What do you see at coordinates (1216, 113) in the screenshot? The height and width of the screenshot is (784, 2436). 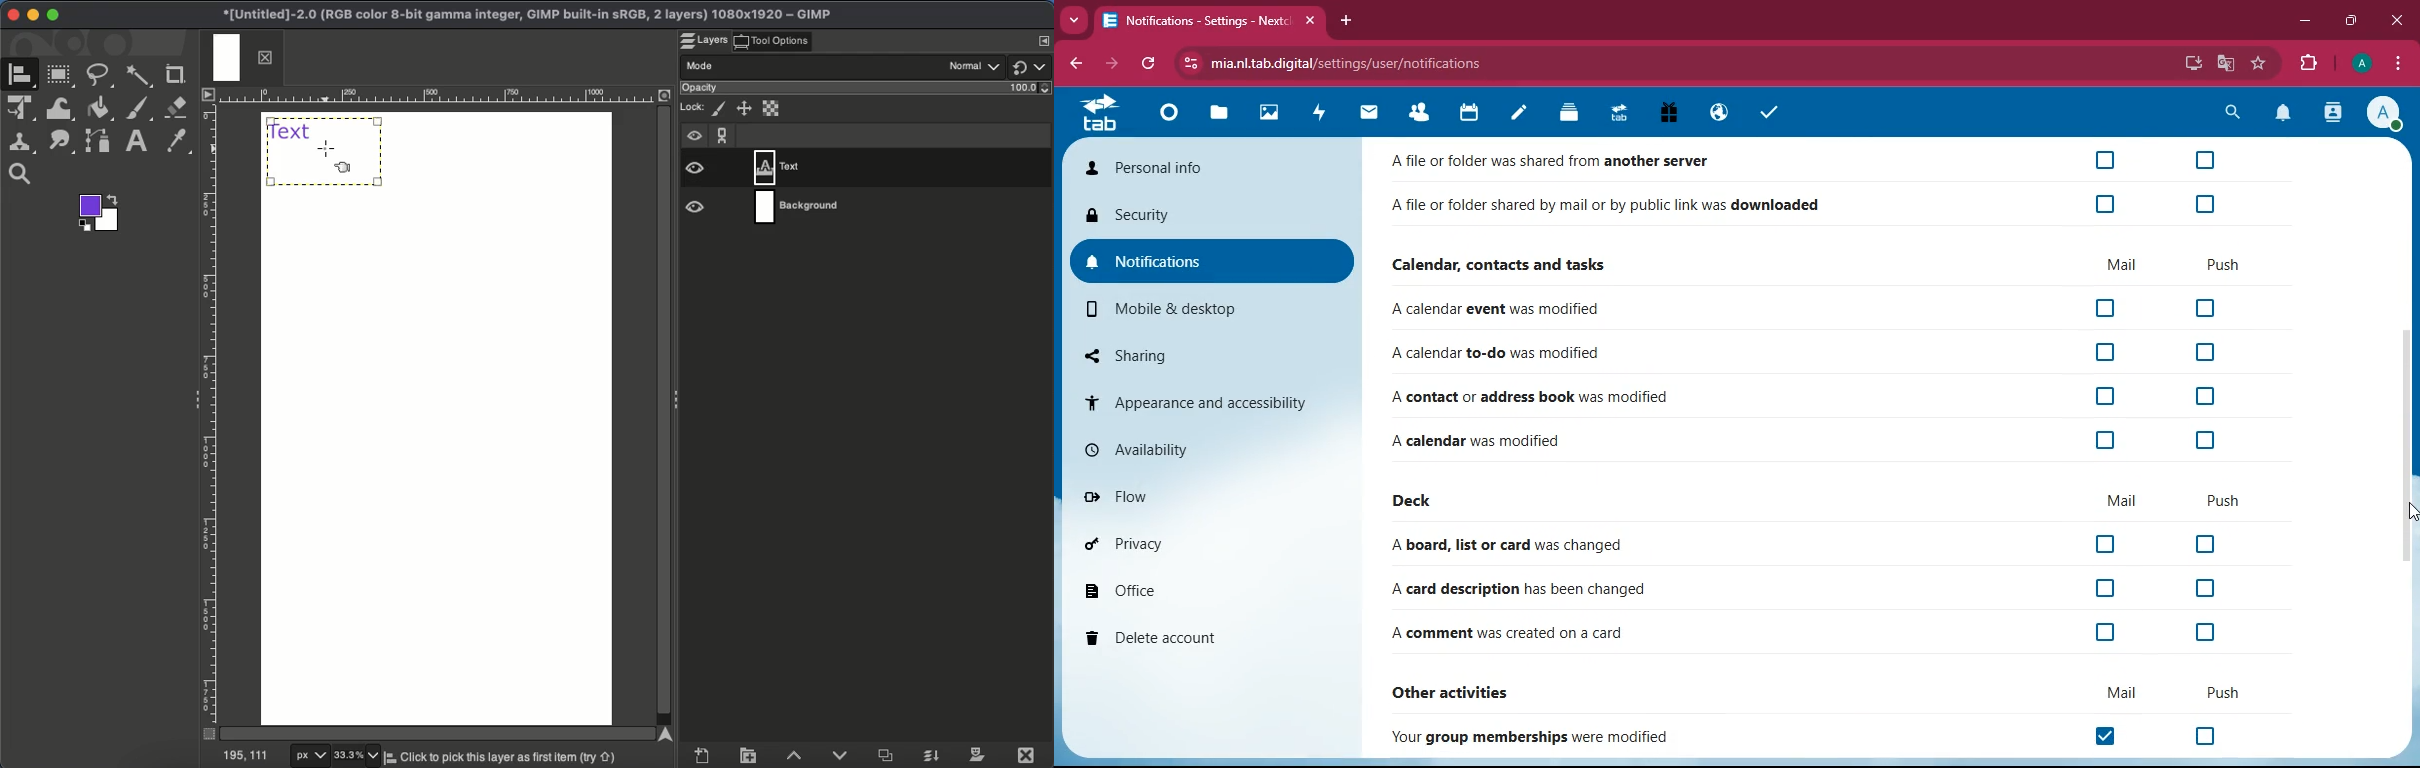 I see `file` at bounding box center [1216, 113].